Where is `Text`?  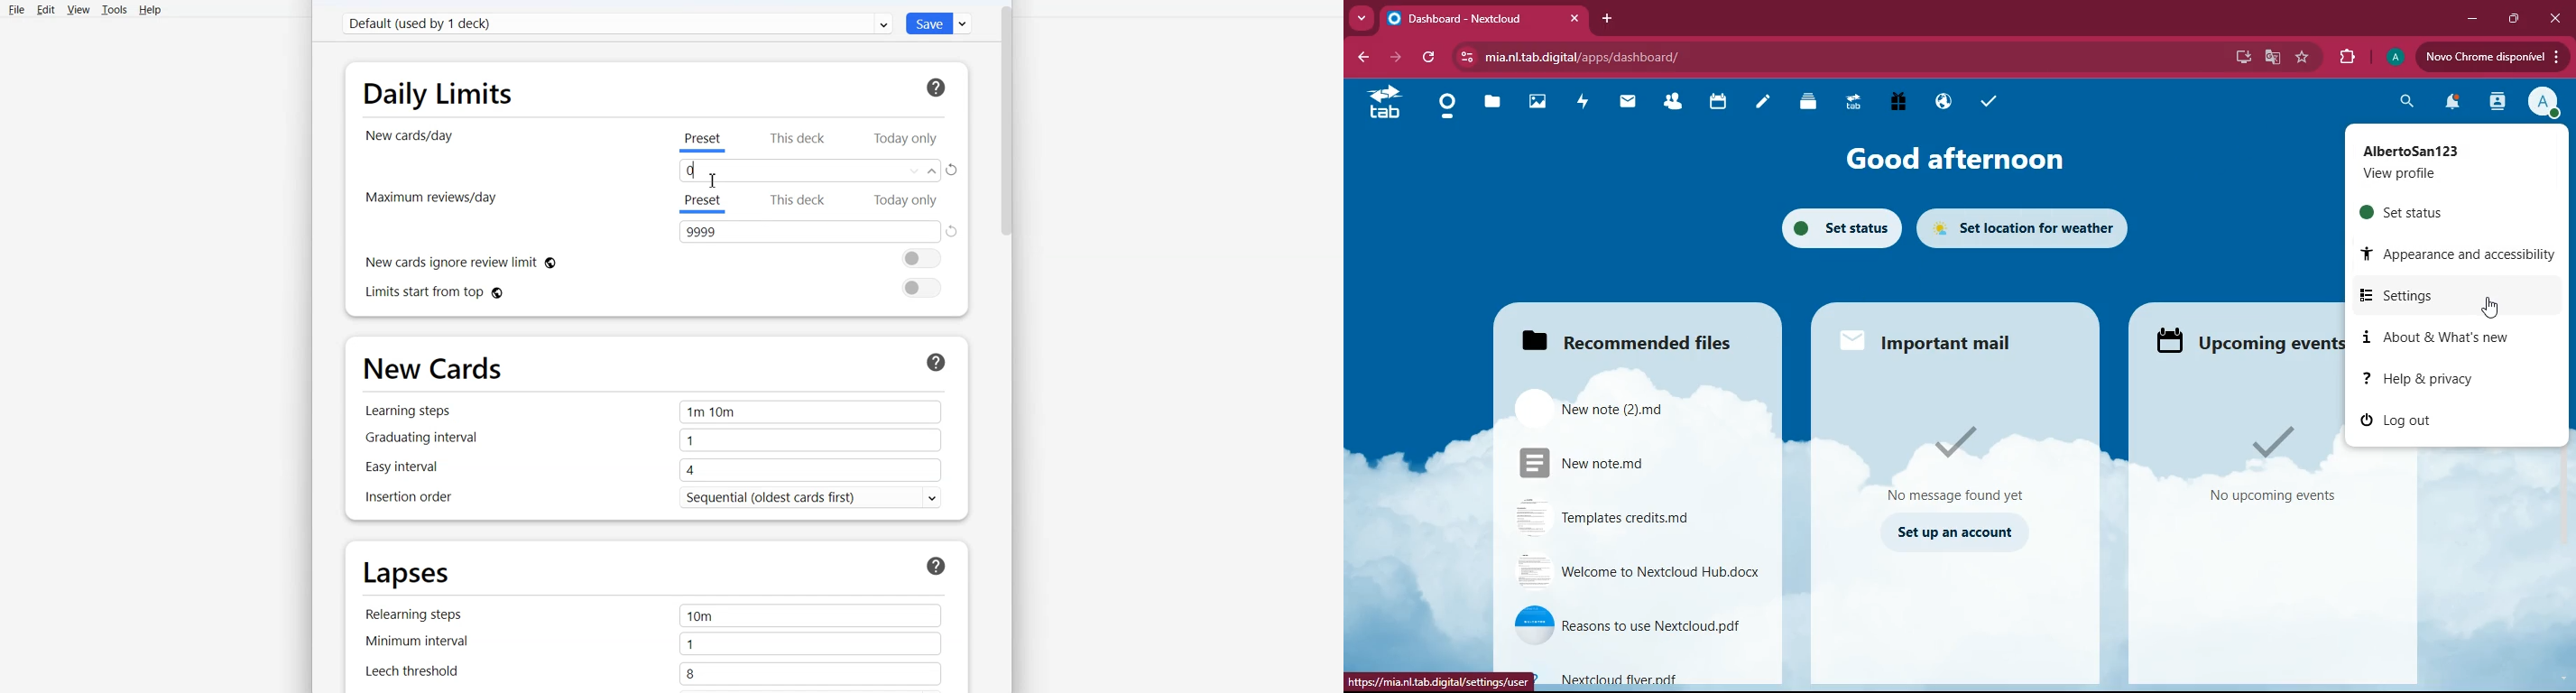
Text is located at coordinates (809, 171).